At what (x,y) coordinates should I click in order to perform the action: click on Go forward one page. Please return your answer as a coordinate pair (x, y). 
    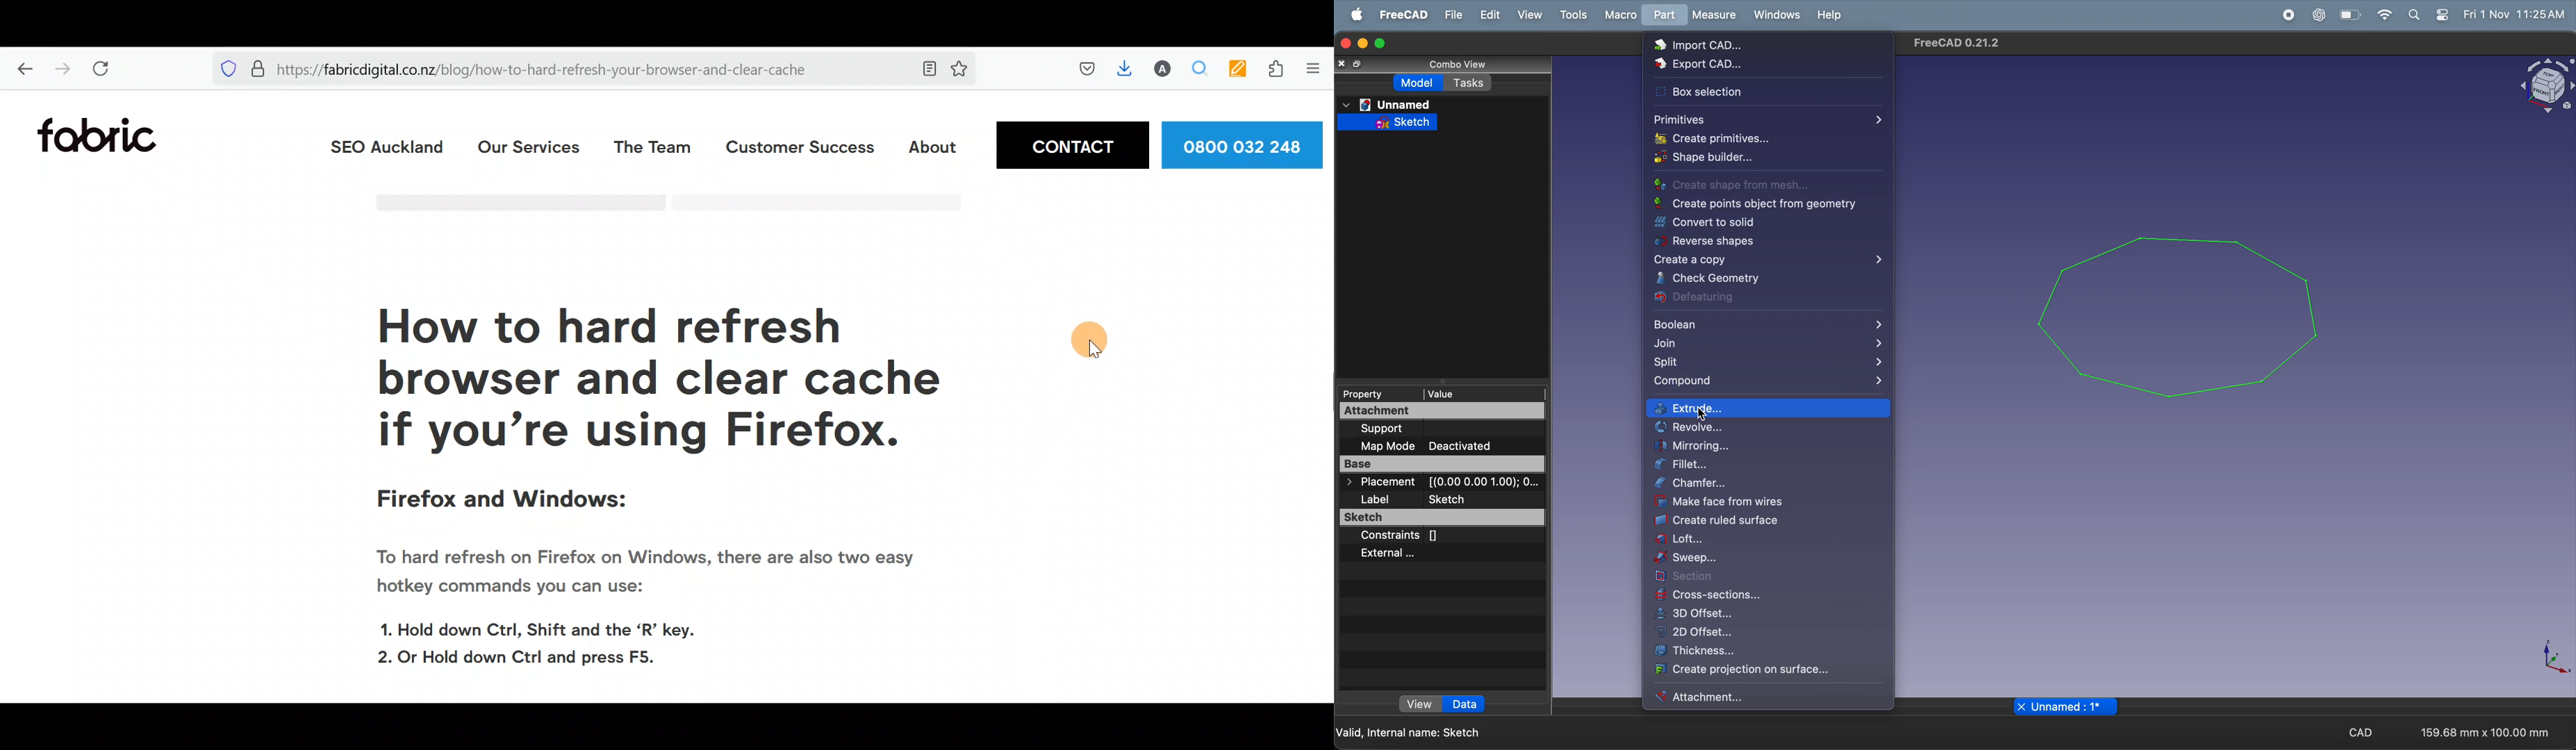
    Looking at the image, I should click on (60, 69).